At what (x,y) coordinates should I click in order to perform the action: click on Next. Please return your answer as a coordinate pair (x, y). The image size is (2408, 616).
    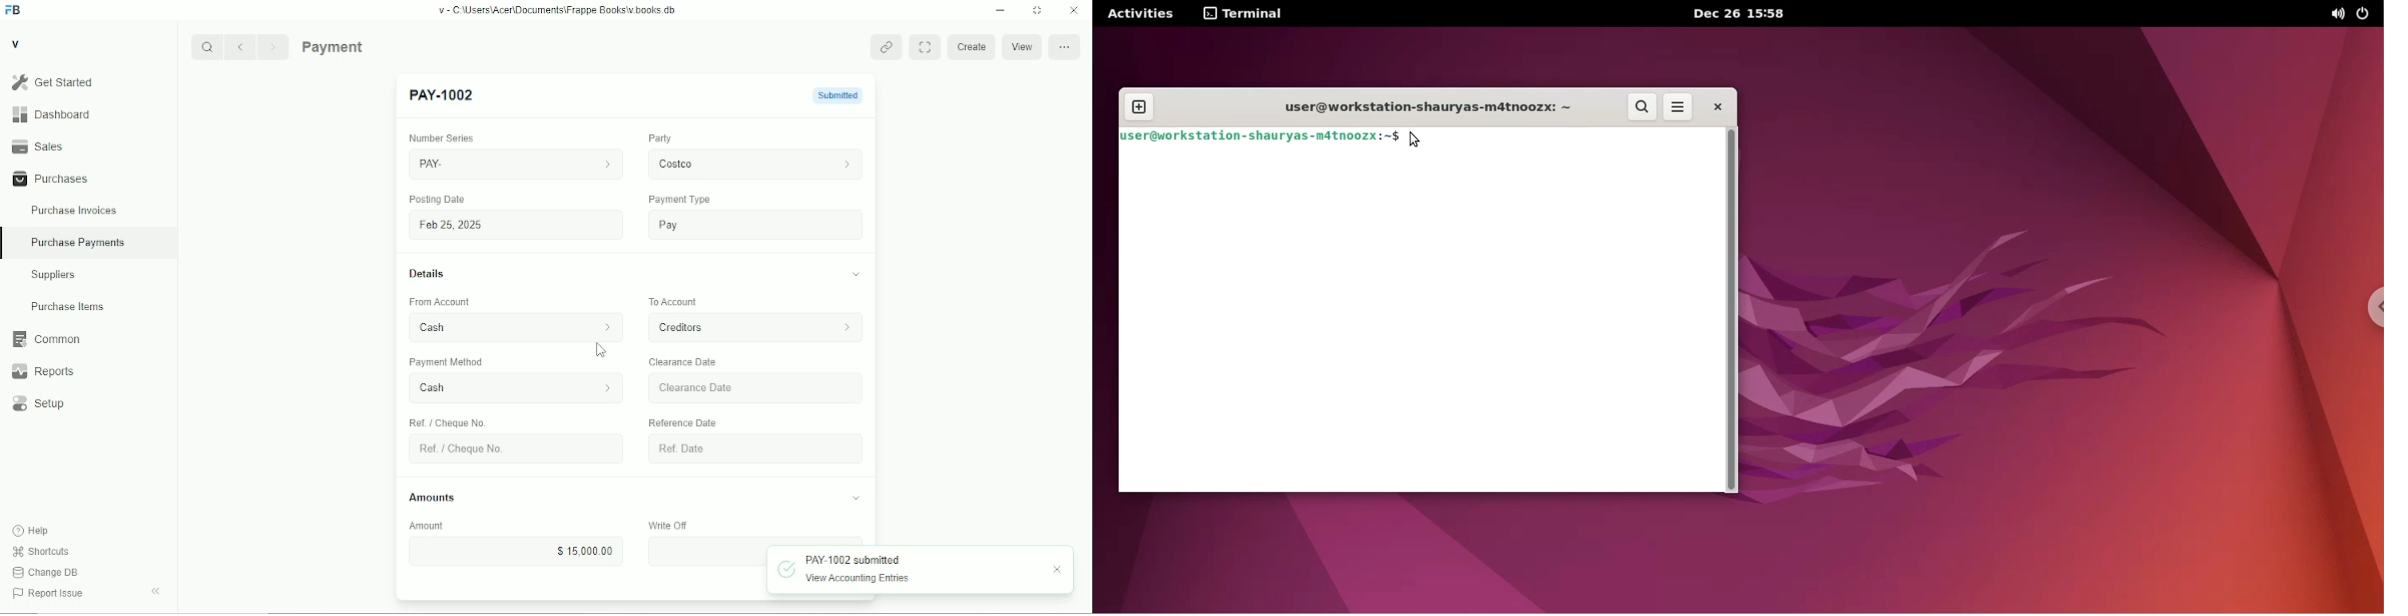
    Looking at the image, I should click on (274, 47).